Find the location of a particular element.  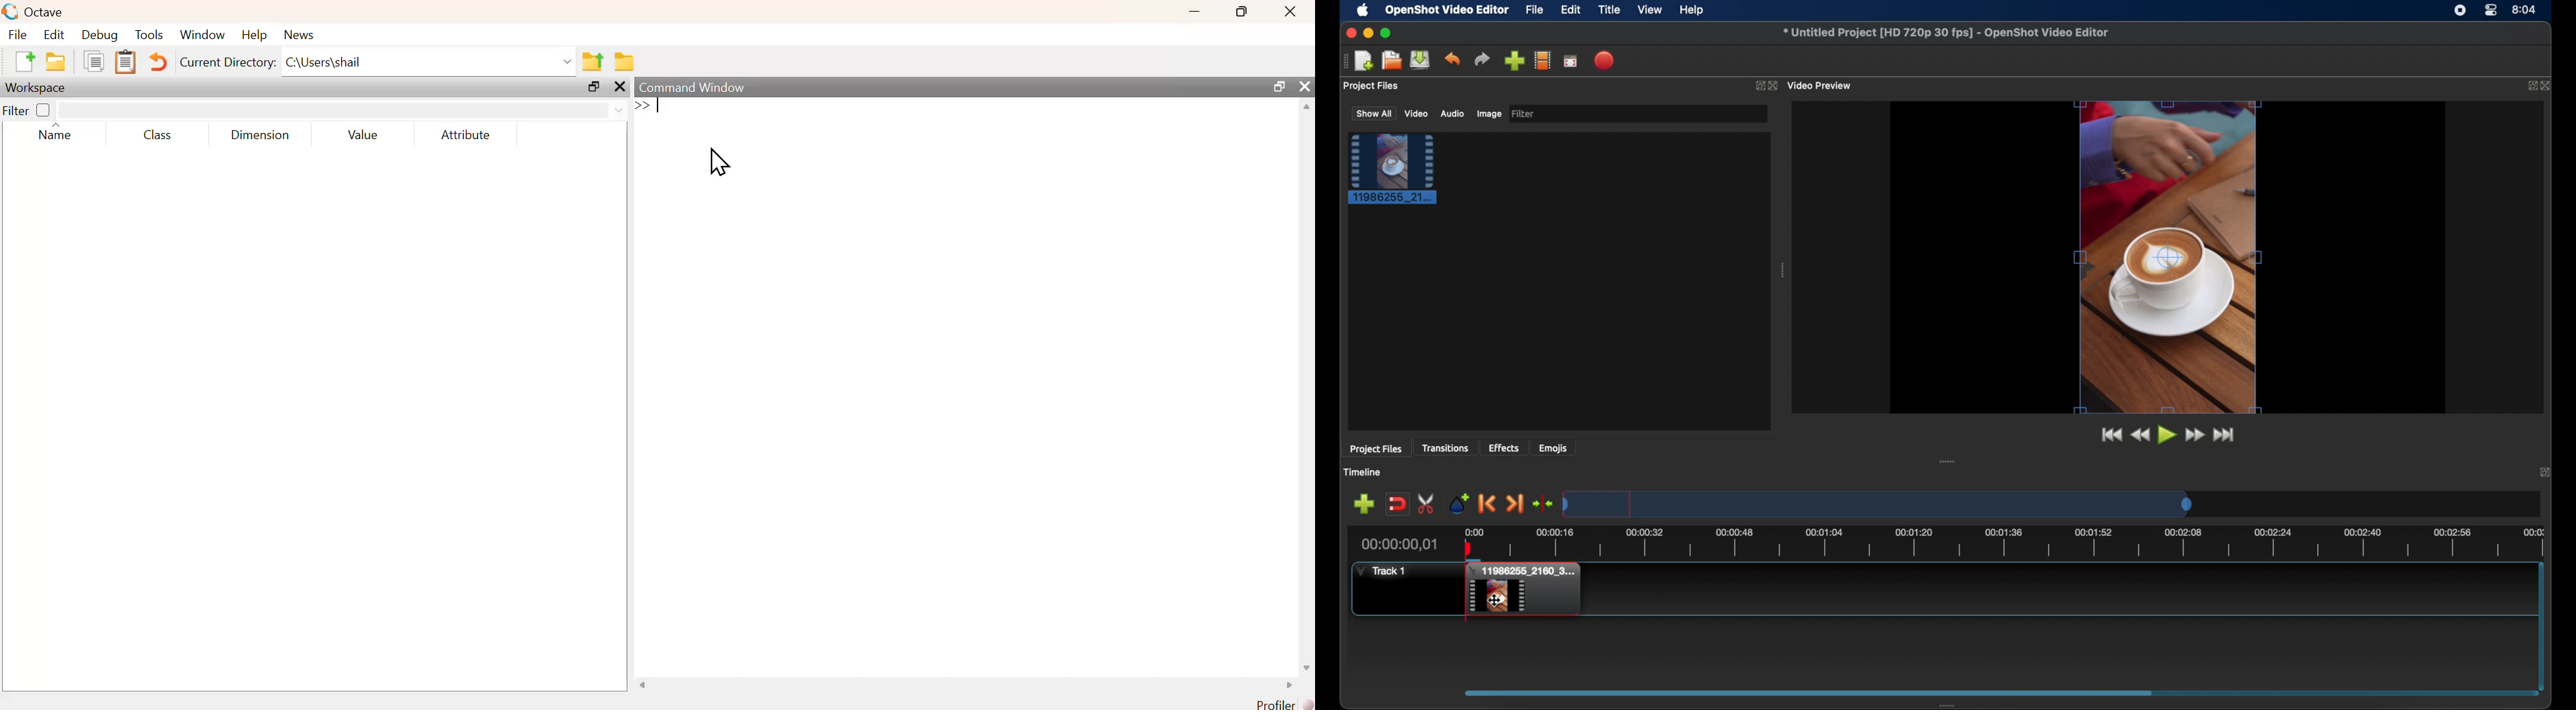

0.00 is located at coordinates (1475, 531).